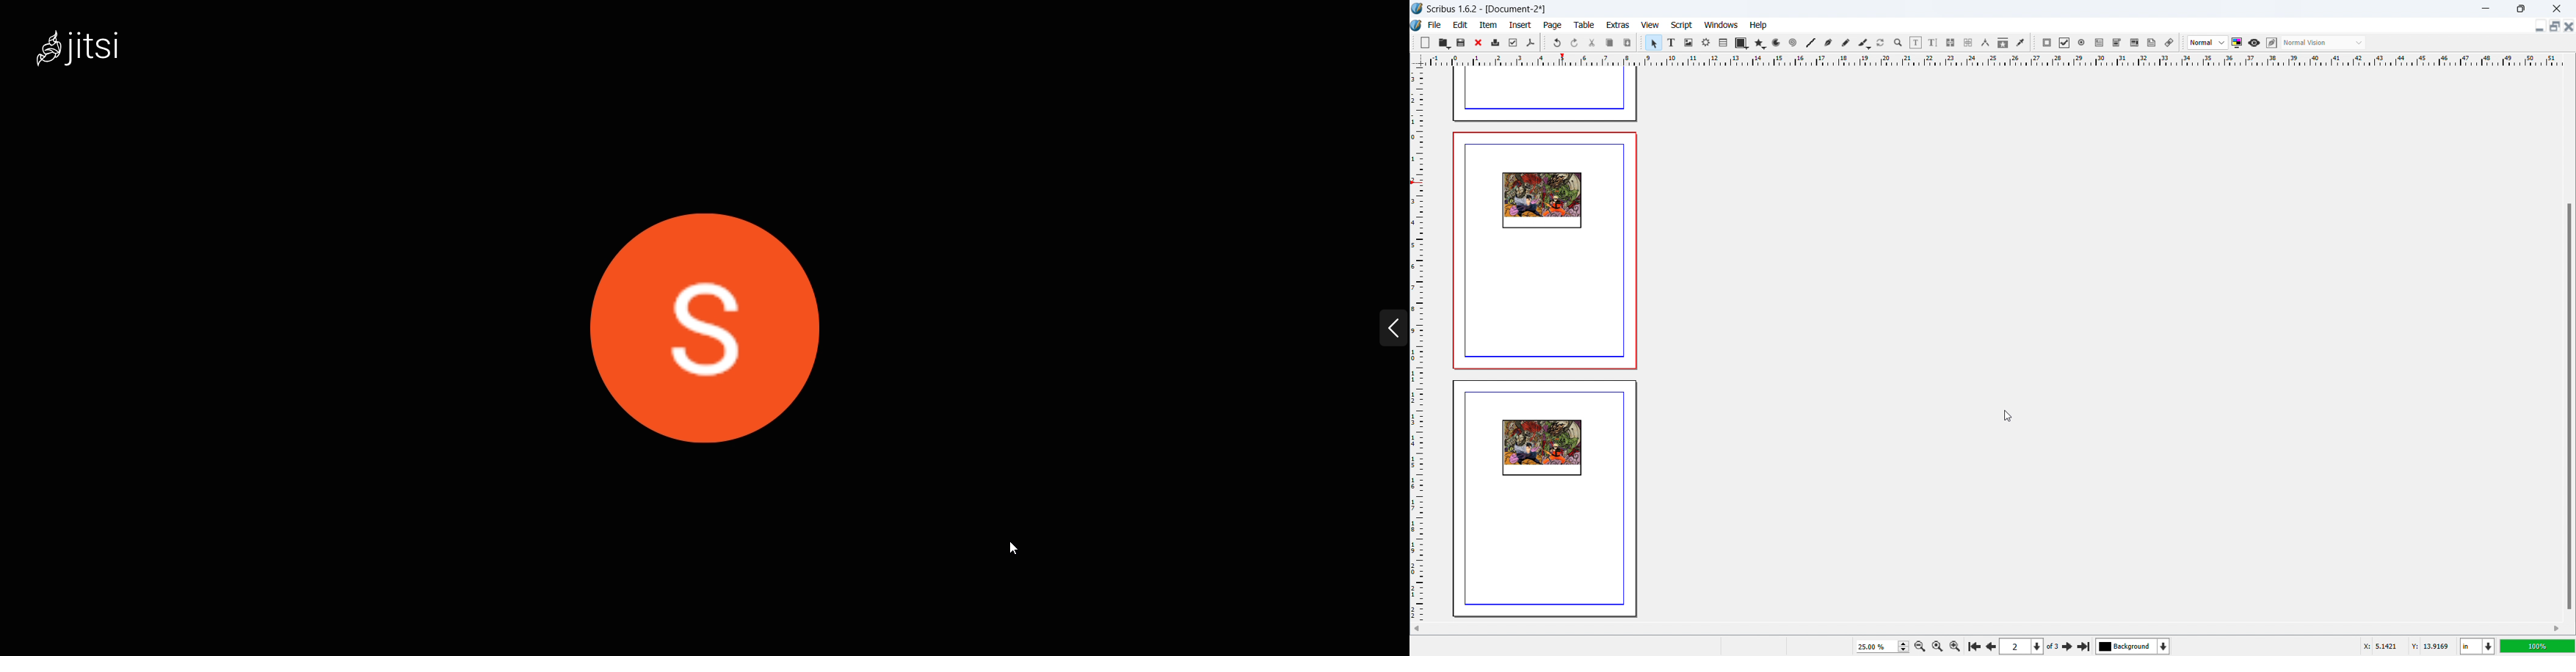  I want to click on spirals, so click(1794, 43).